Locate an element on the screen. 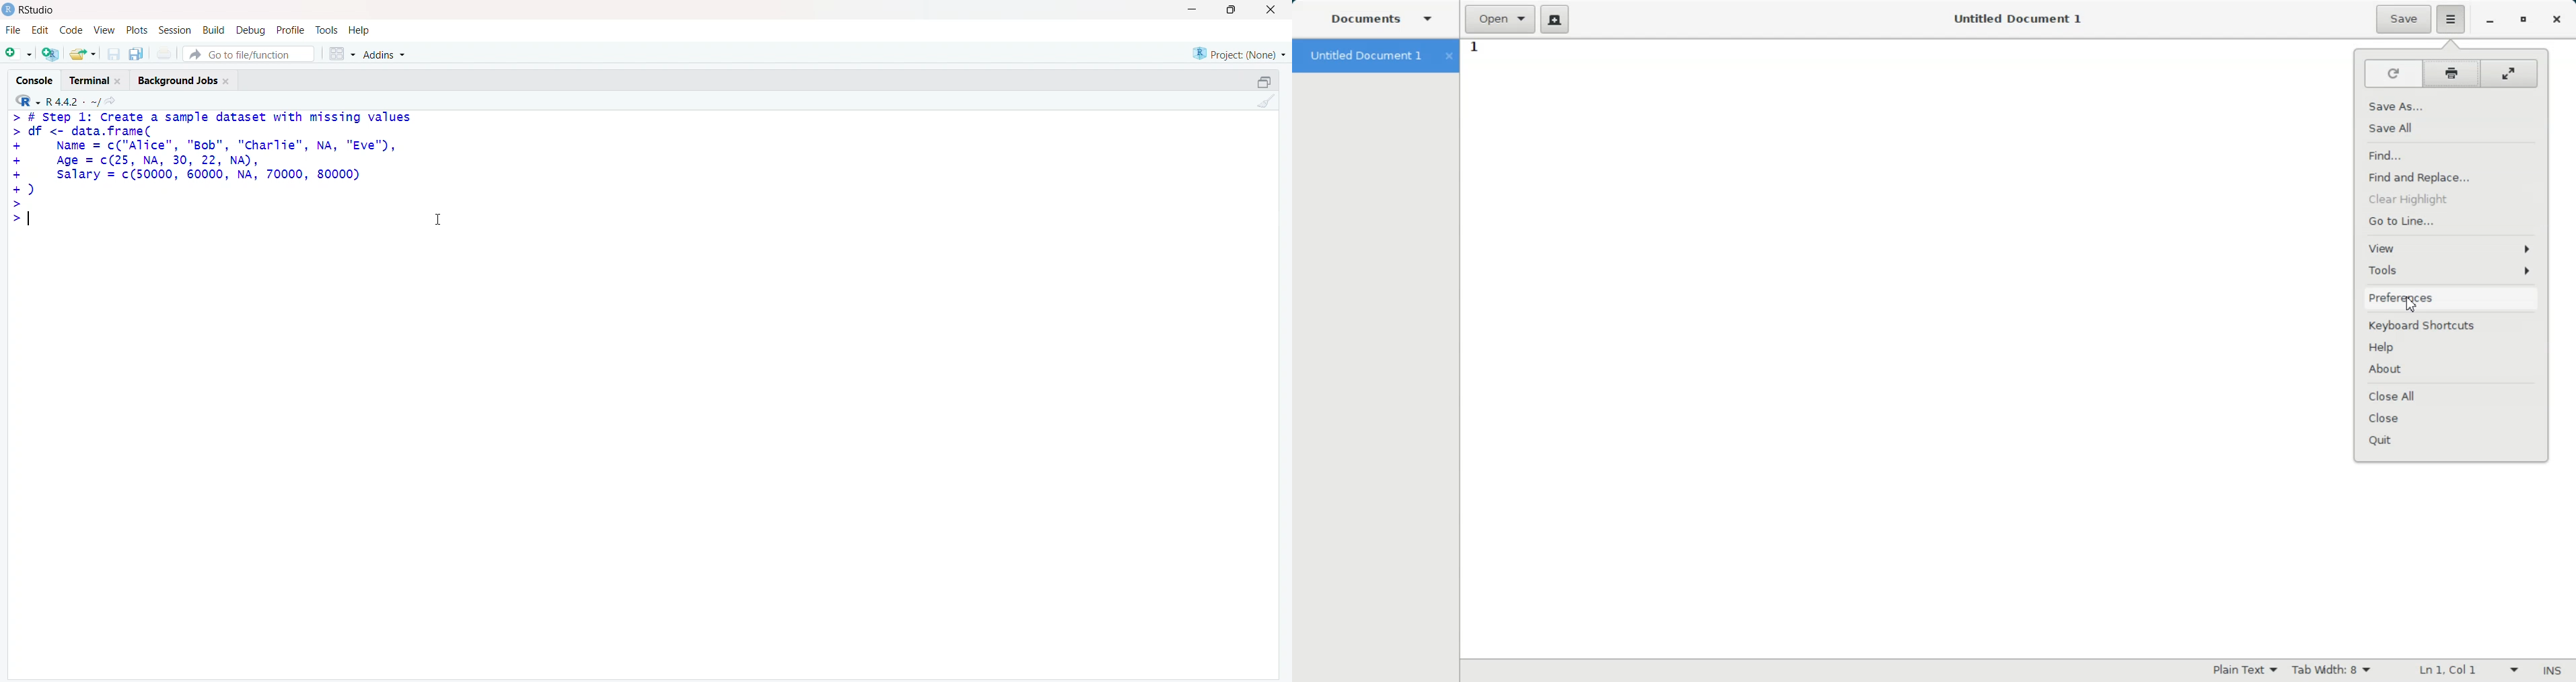  Build is located at coordinates (214, 28).